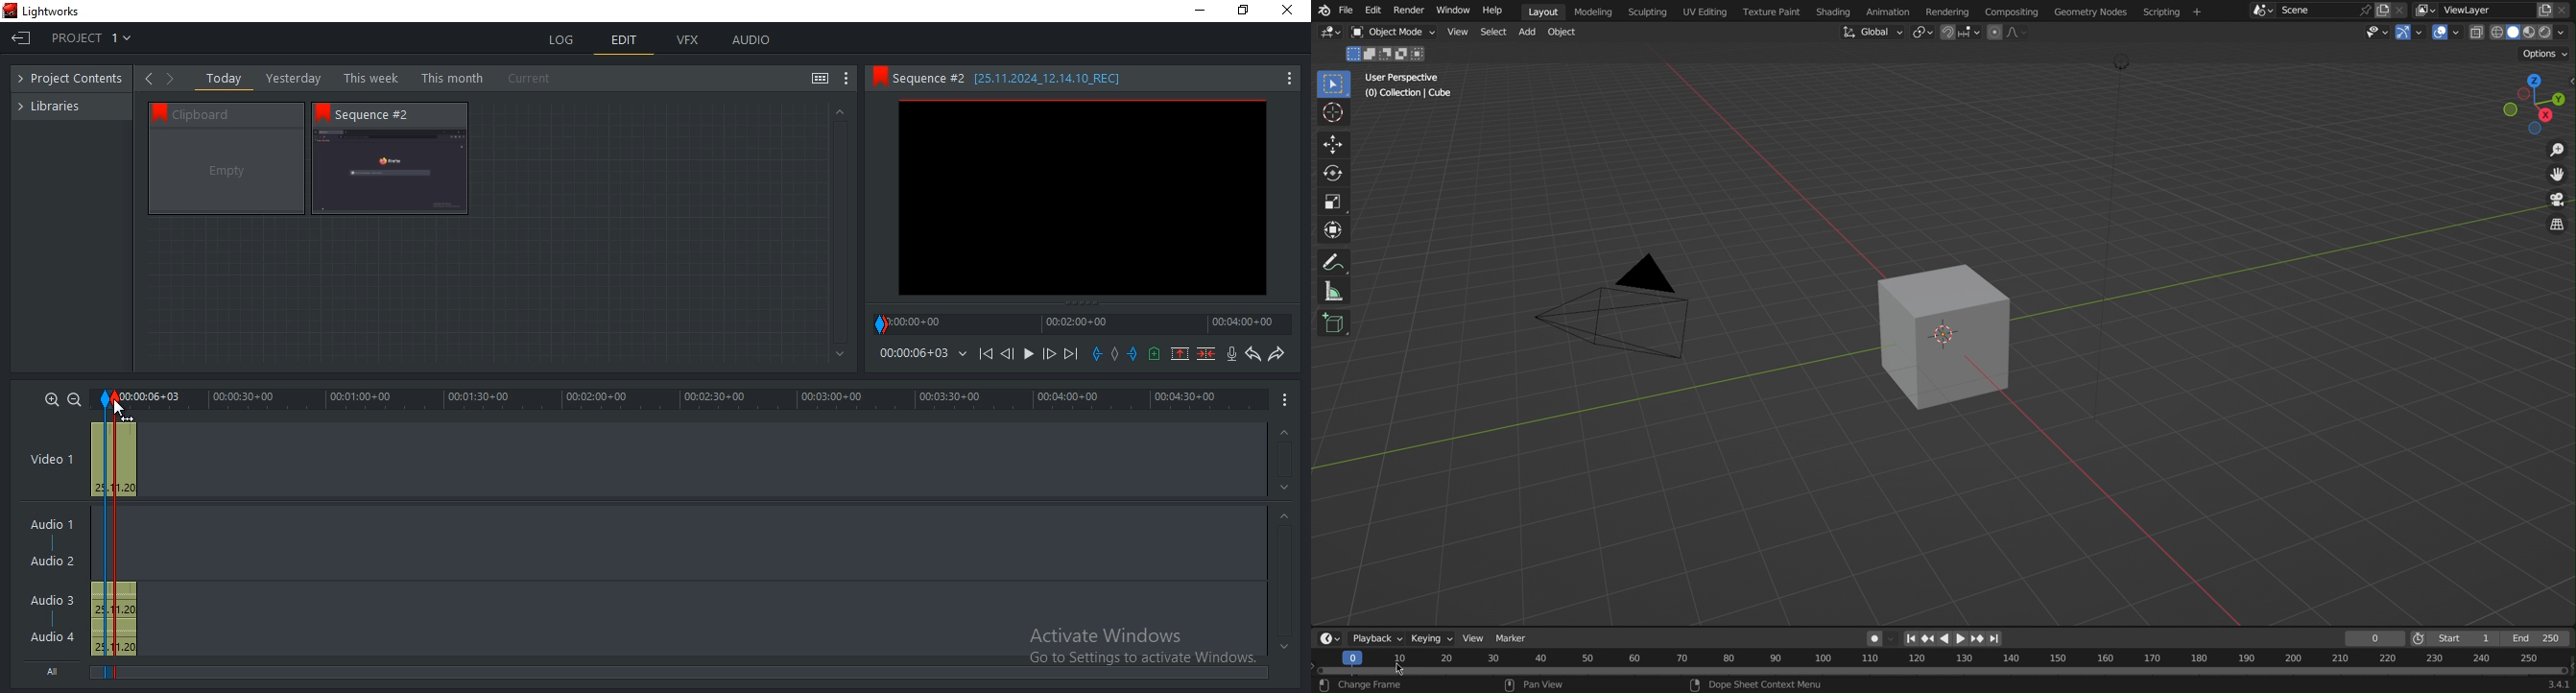  Describe the element at coordinates (2005, 35) in the screenshot. I see `Proportional Editing` at that location.